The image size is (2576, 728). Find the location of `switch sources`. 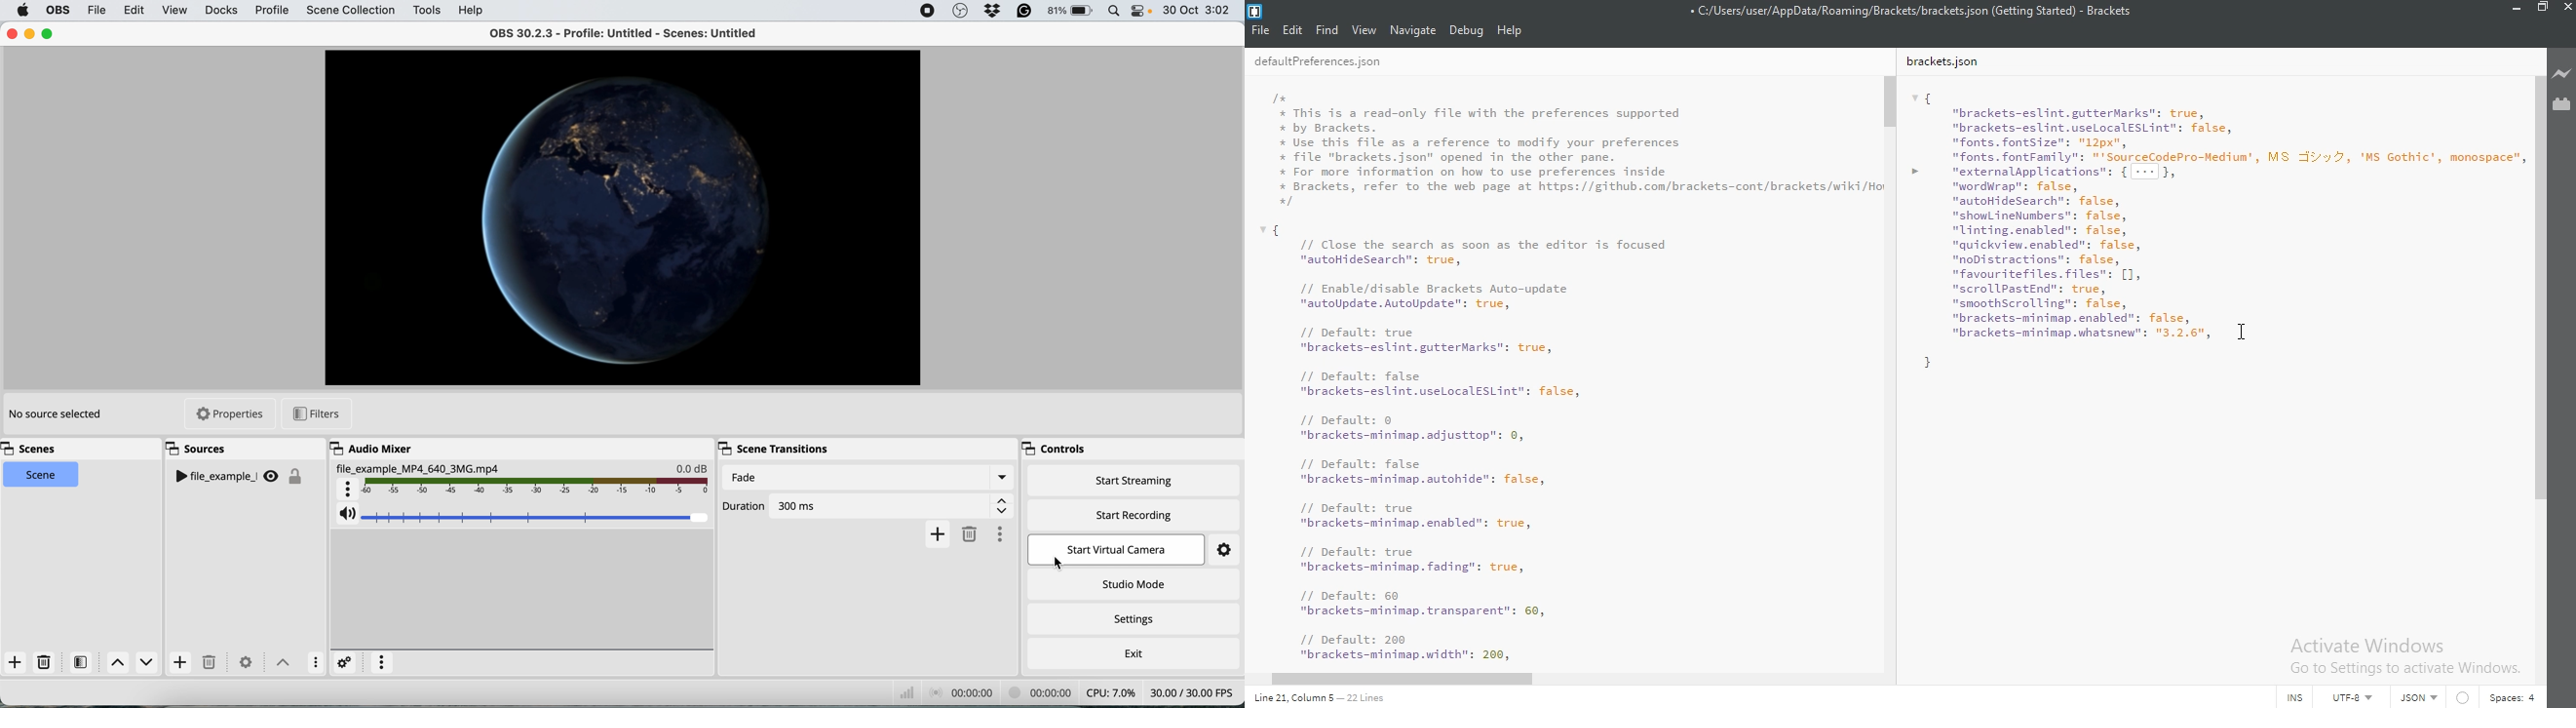

switch sources is located at coordinates (284, 663).